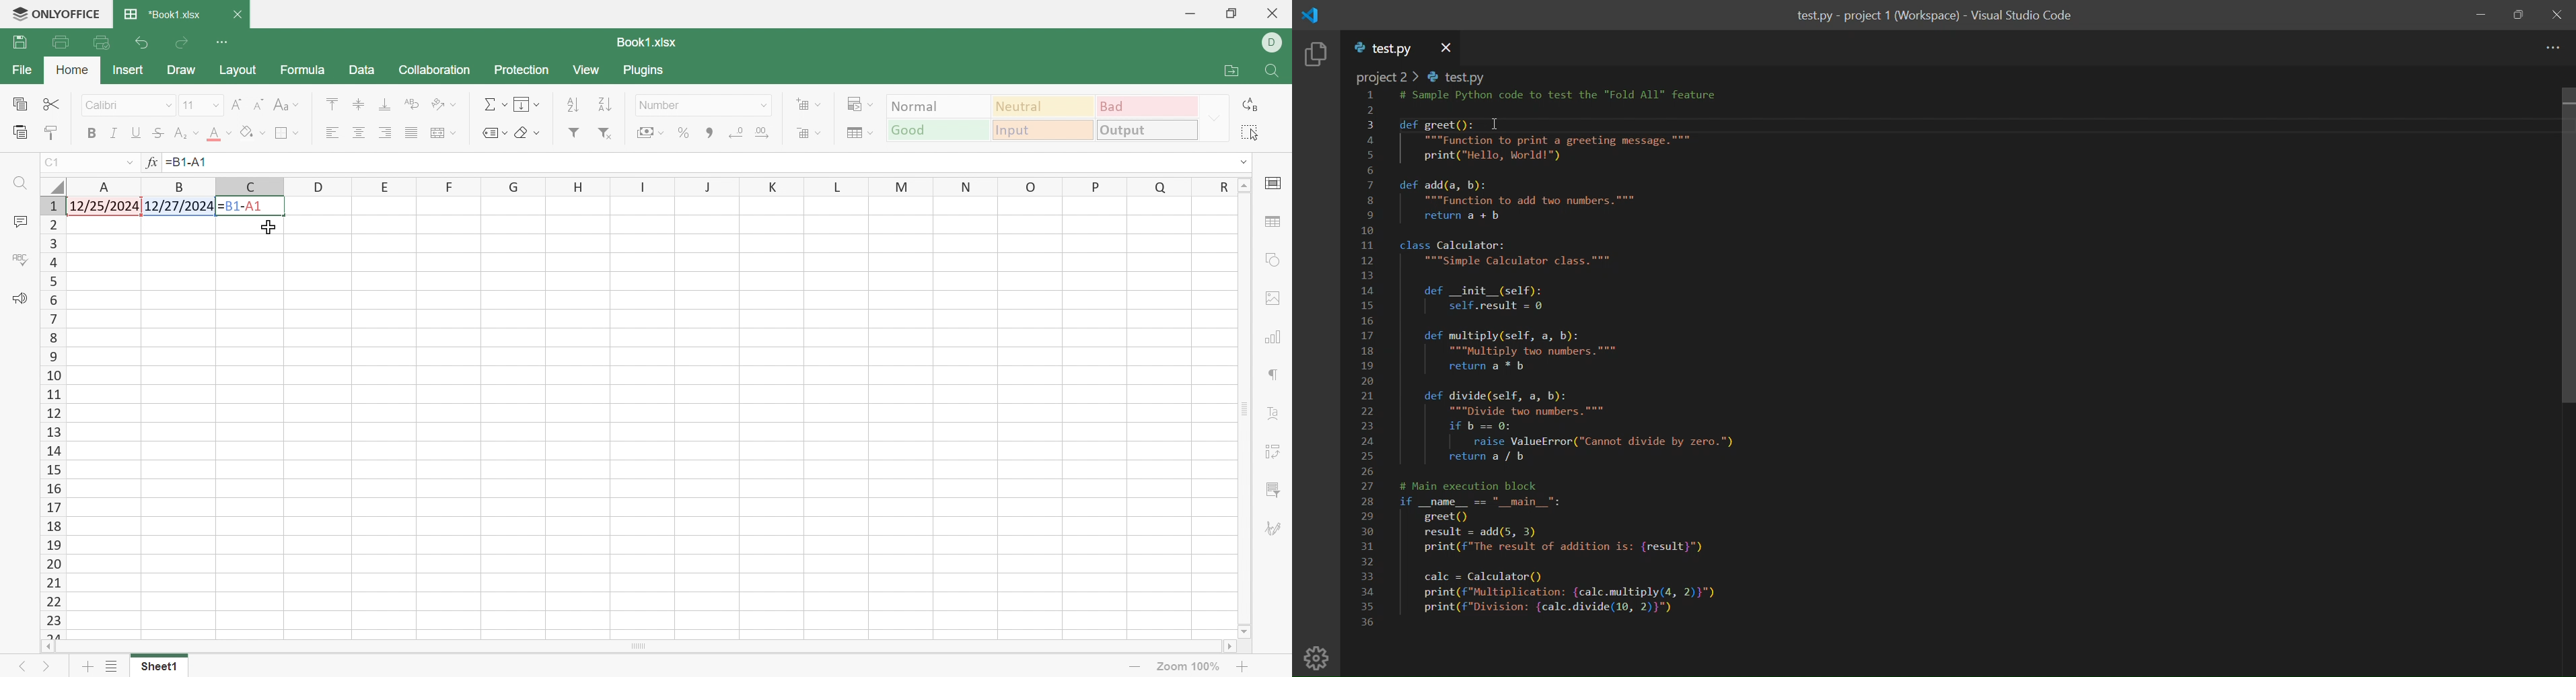 The height and width of the screenshot is (700, 2576). Describe the element at coordinates (21, 184) in the screenshot. I see `Find` at that location.